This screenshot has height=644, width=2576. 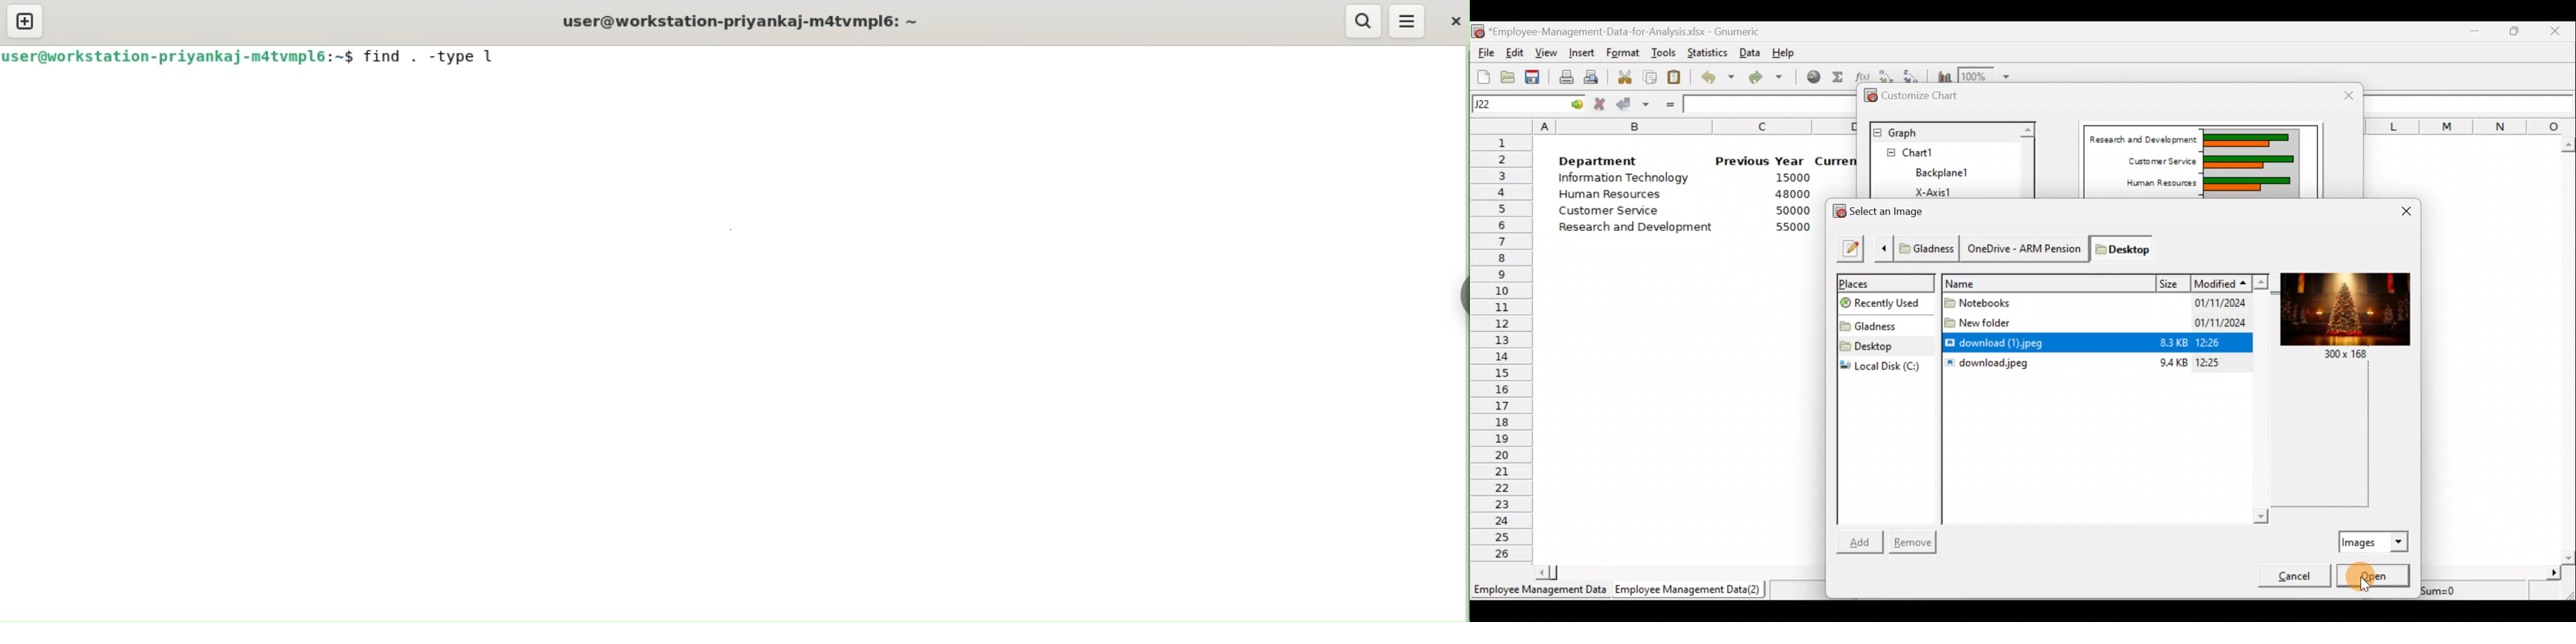 I want to click on Scroll bar, so click(x=2569, y=347).